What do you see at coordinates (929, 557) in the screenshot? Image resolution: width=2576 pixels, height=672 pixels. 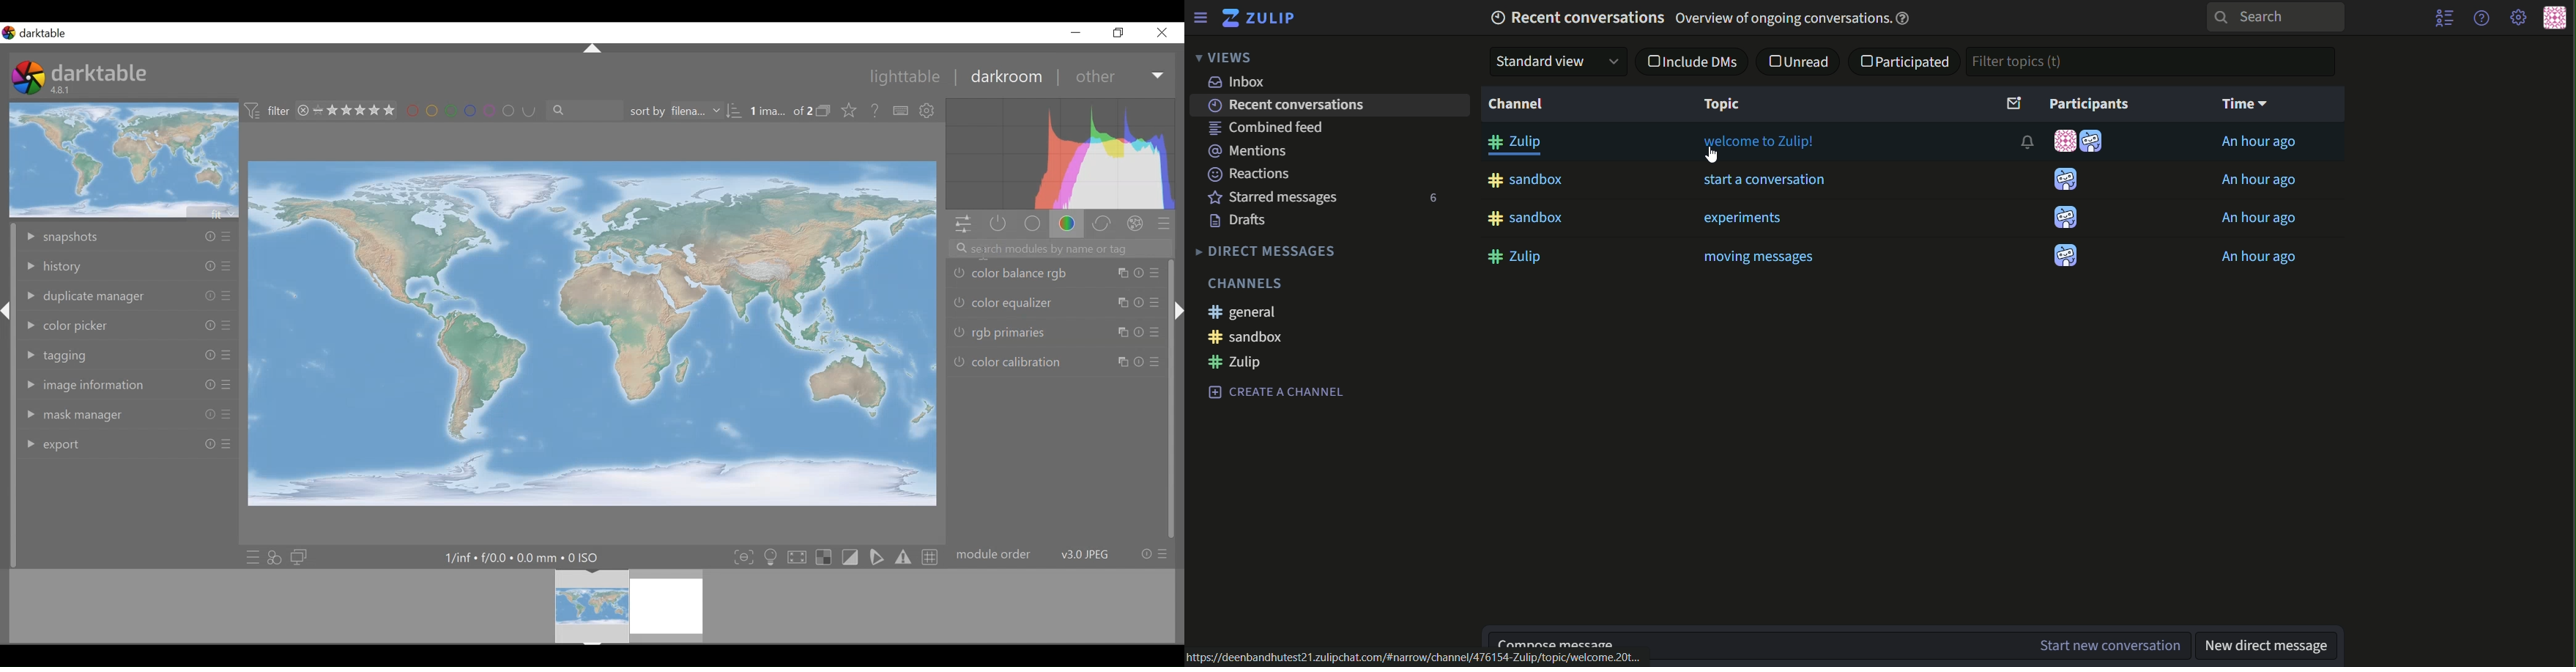 I see `toggle guide lines` at bounding box center [929, 557].